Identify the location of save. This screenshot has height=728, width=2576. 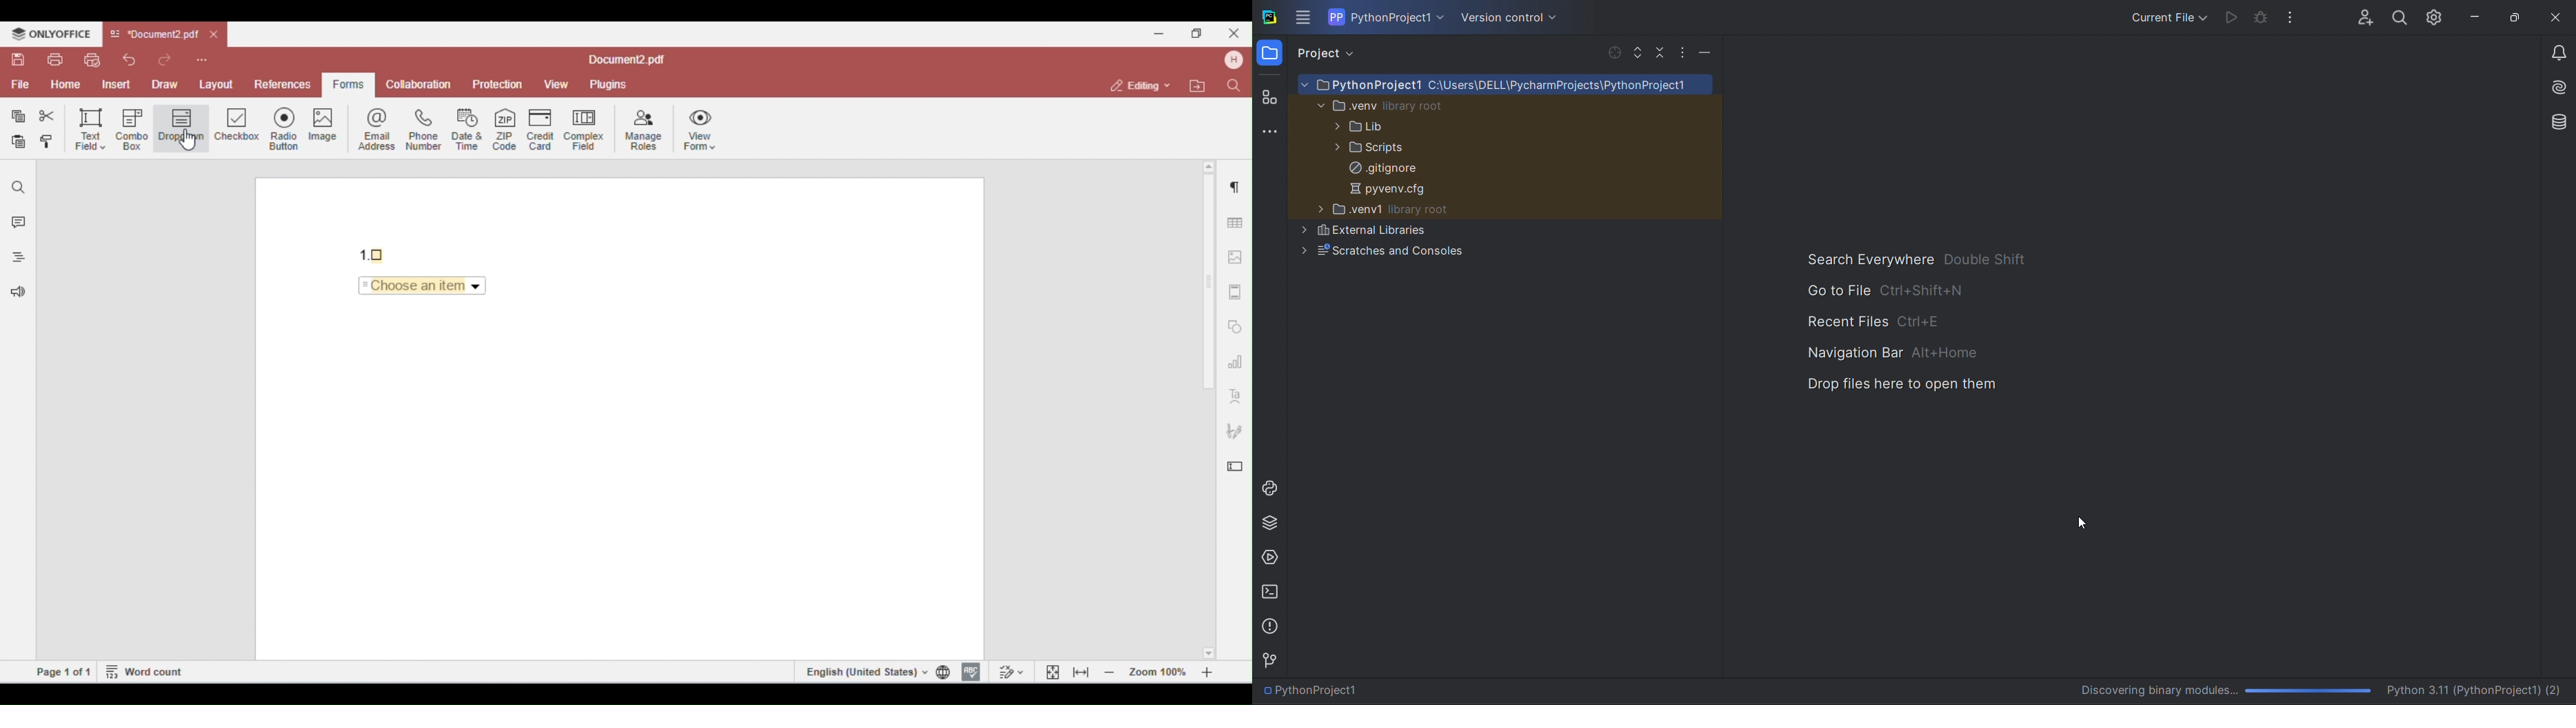
(20, 59).